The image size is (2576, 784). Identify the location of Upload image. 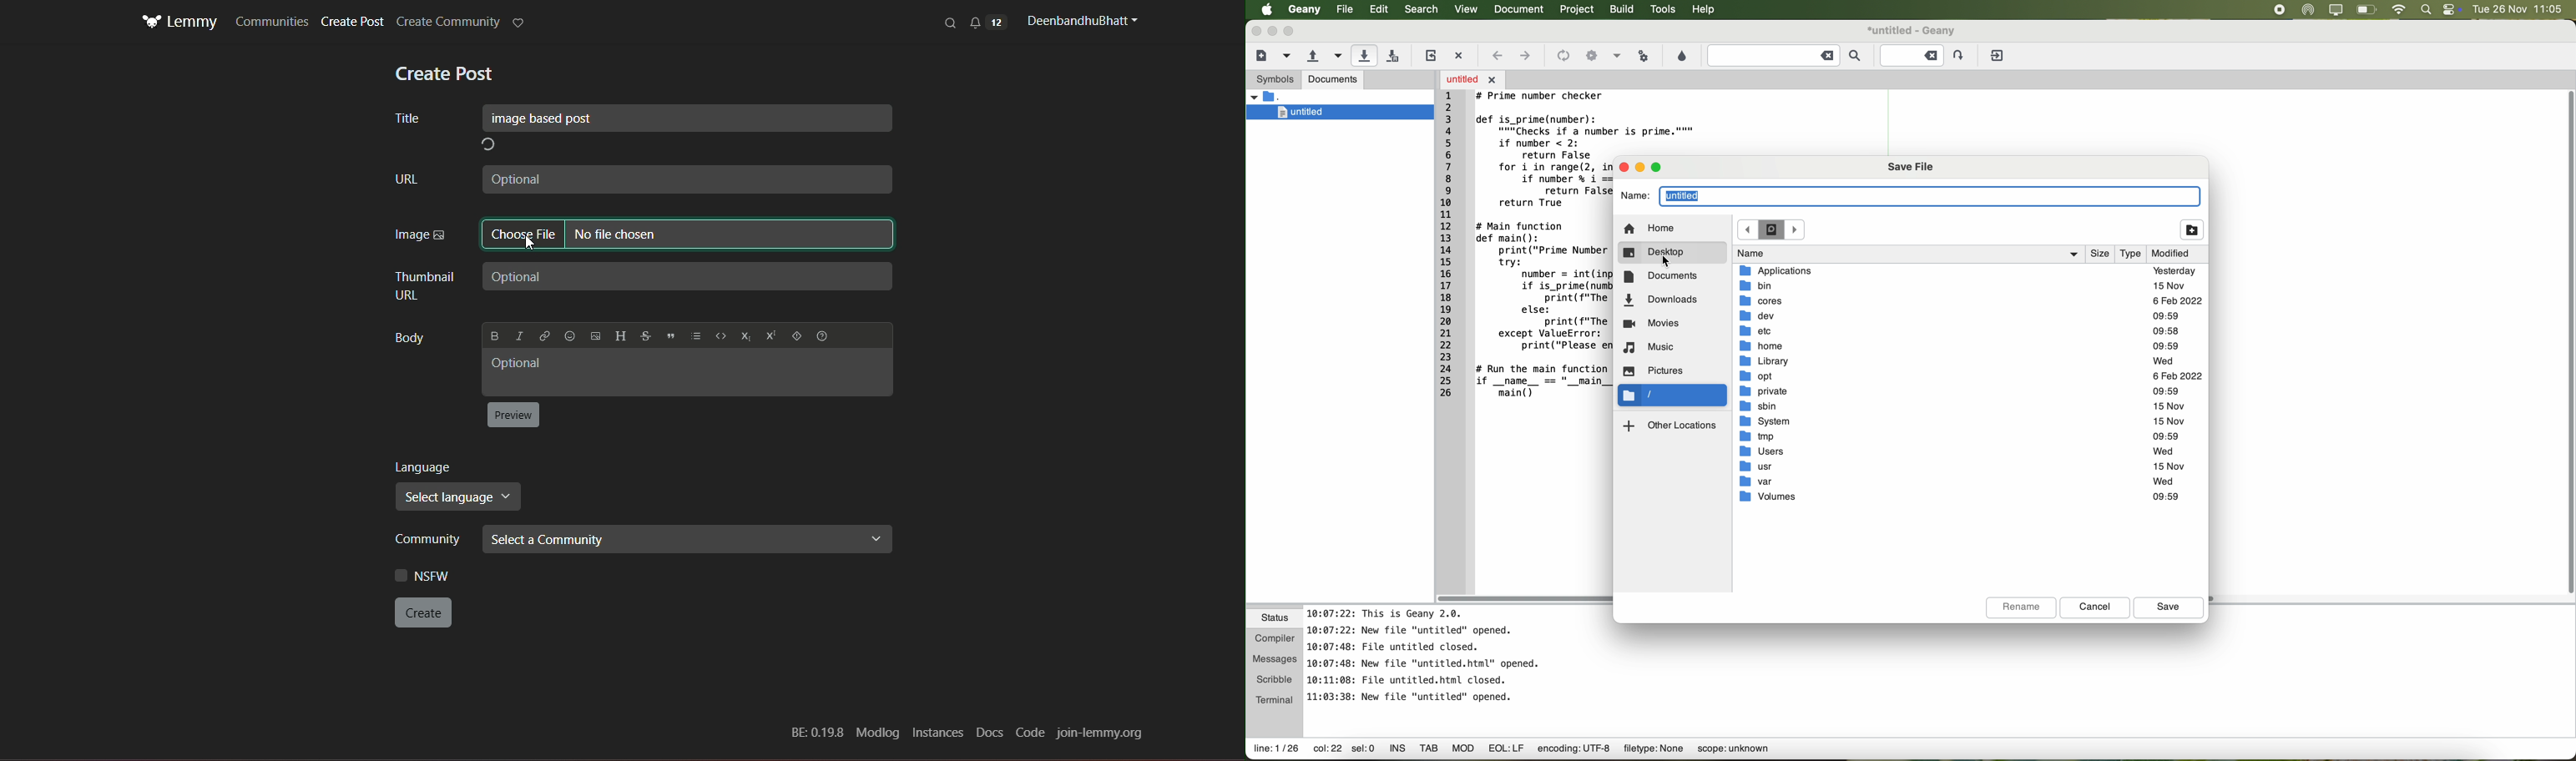
(594, 333).